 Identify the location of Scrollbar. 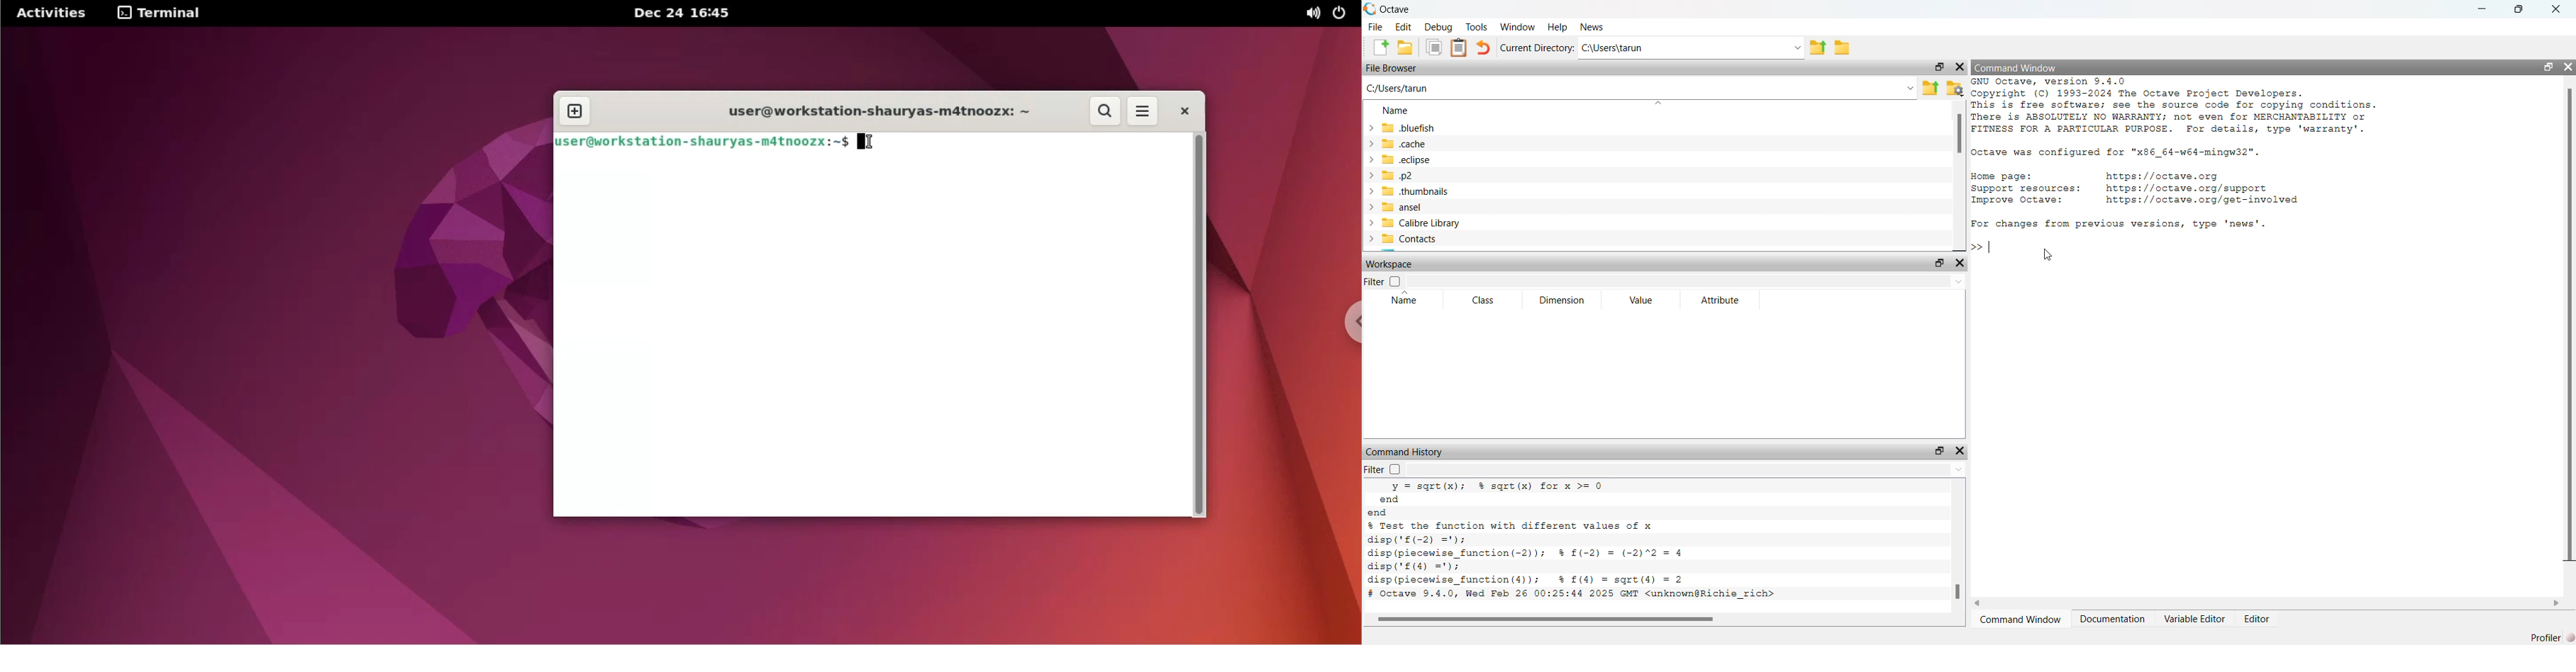
(2572, 325).